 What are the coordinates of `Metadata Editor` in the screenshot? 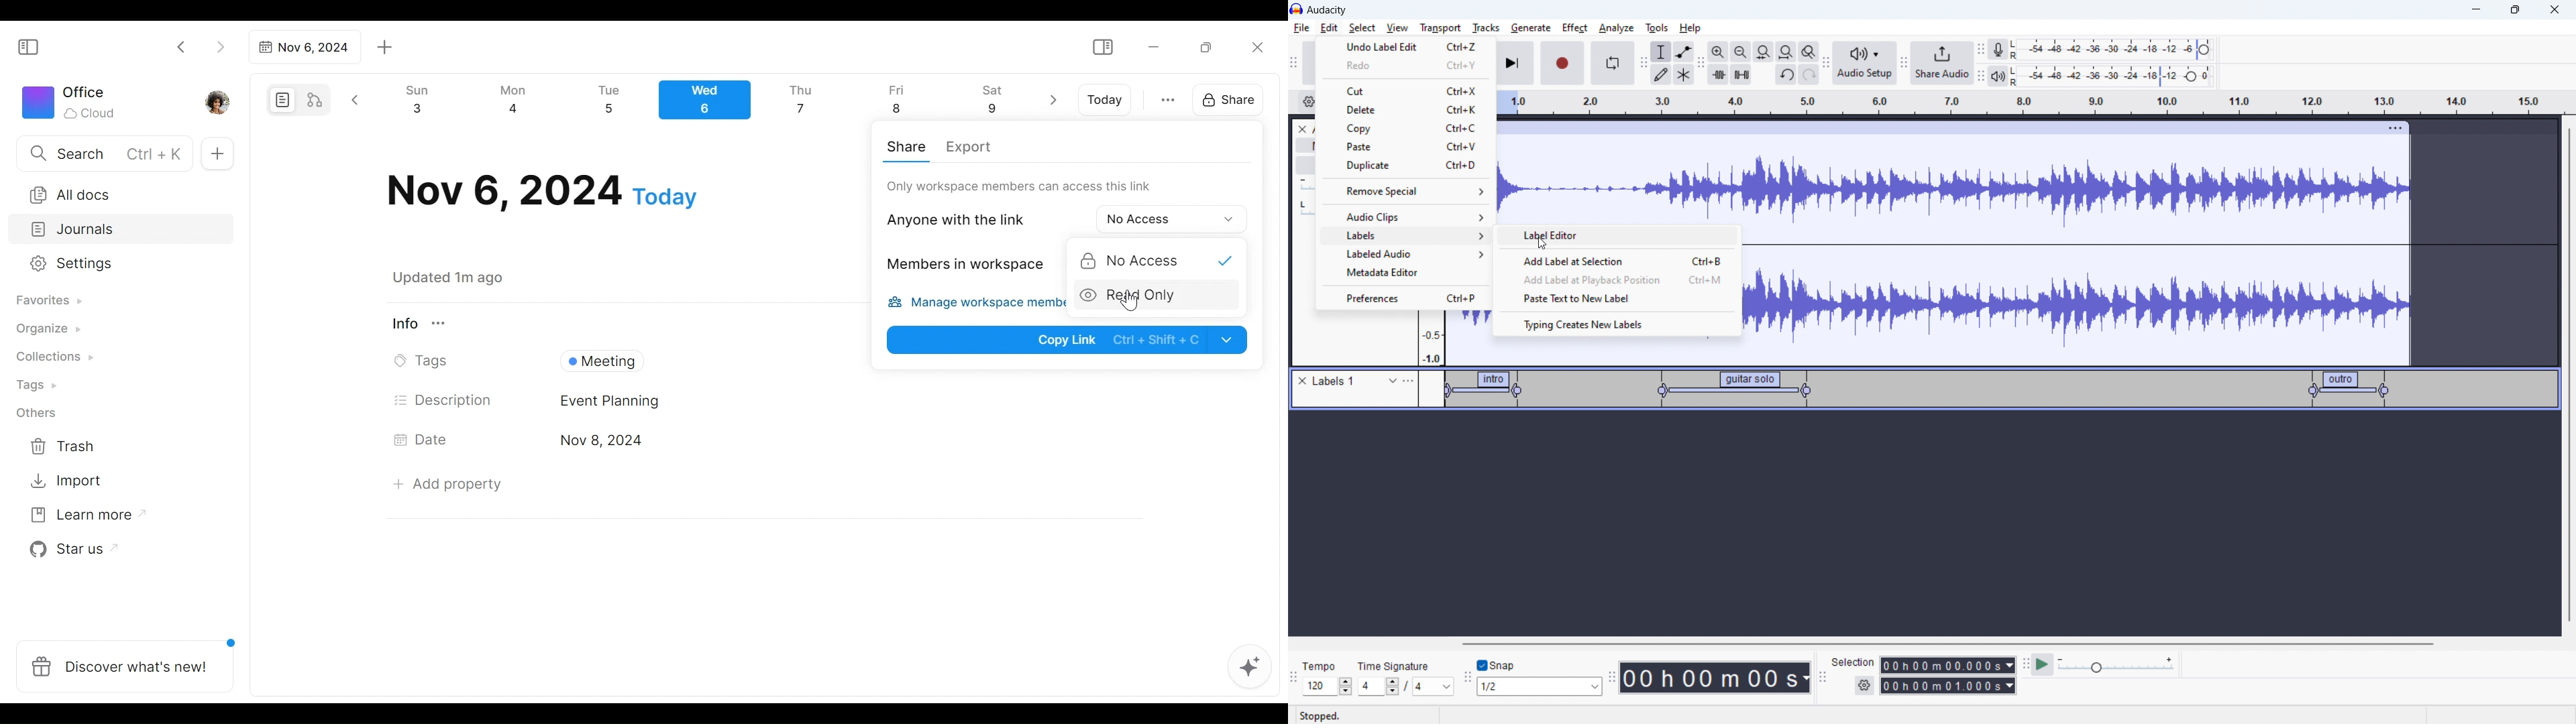 It's located at (1385, 272).